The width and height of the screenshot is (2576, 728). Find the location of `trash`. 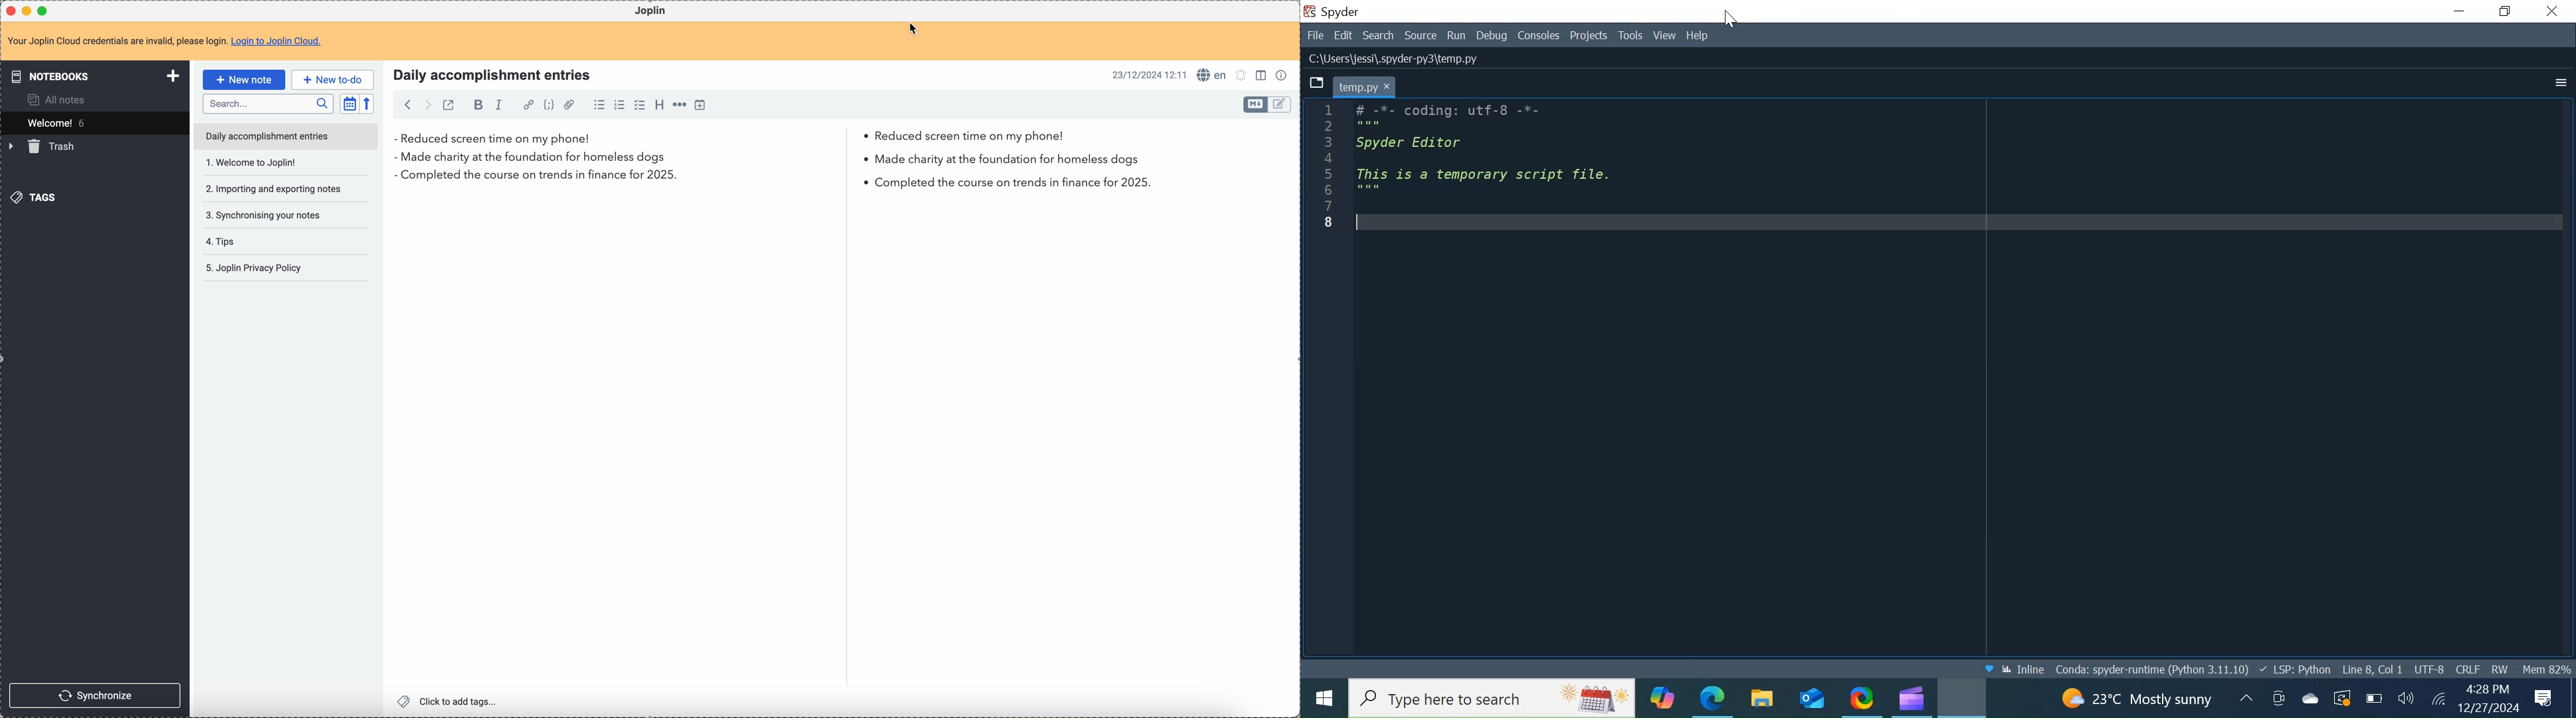

trash is located at coordinates (44, 147).